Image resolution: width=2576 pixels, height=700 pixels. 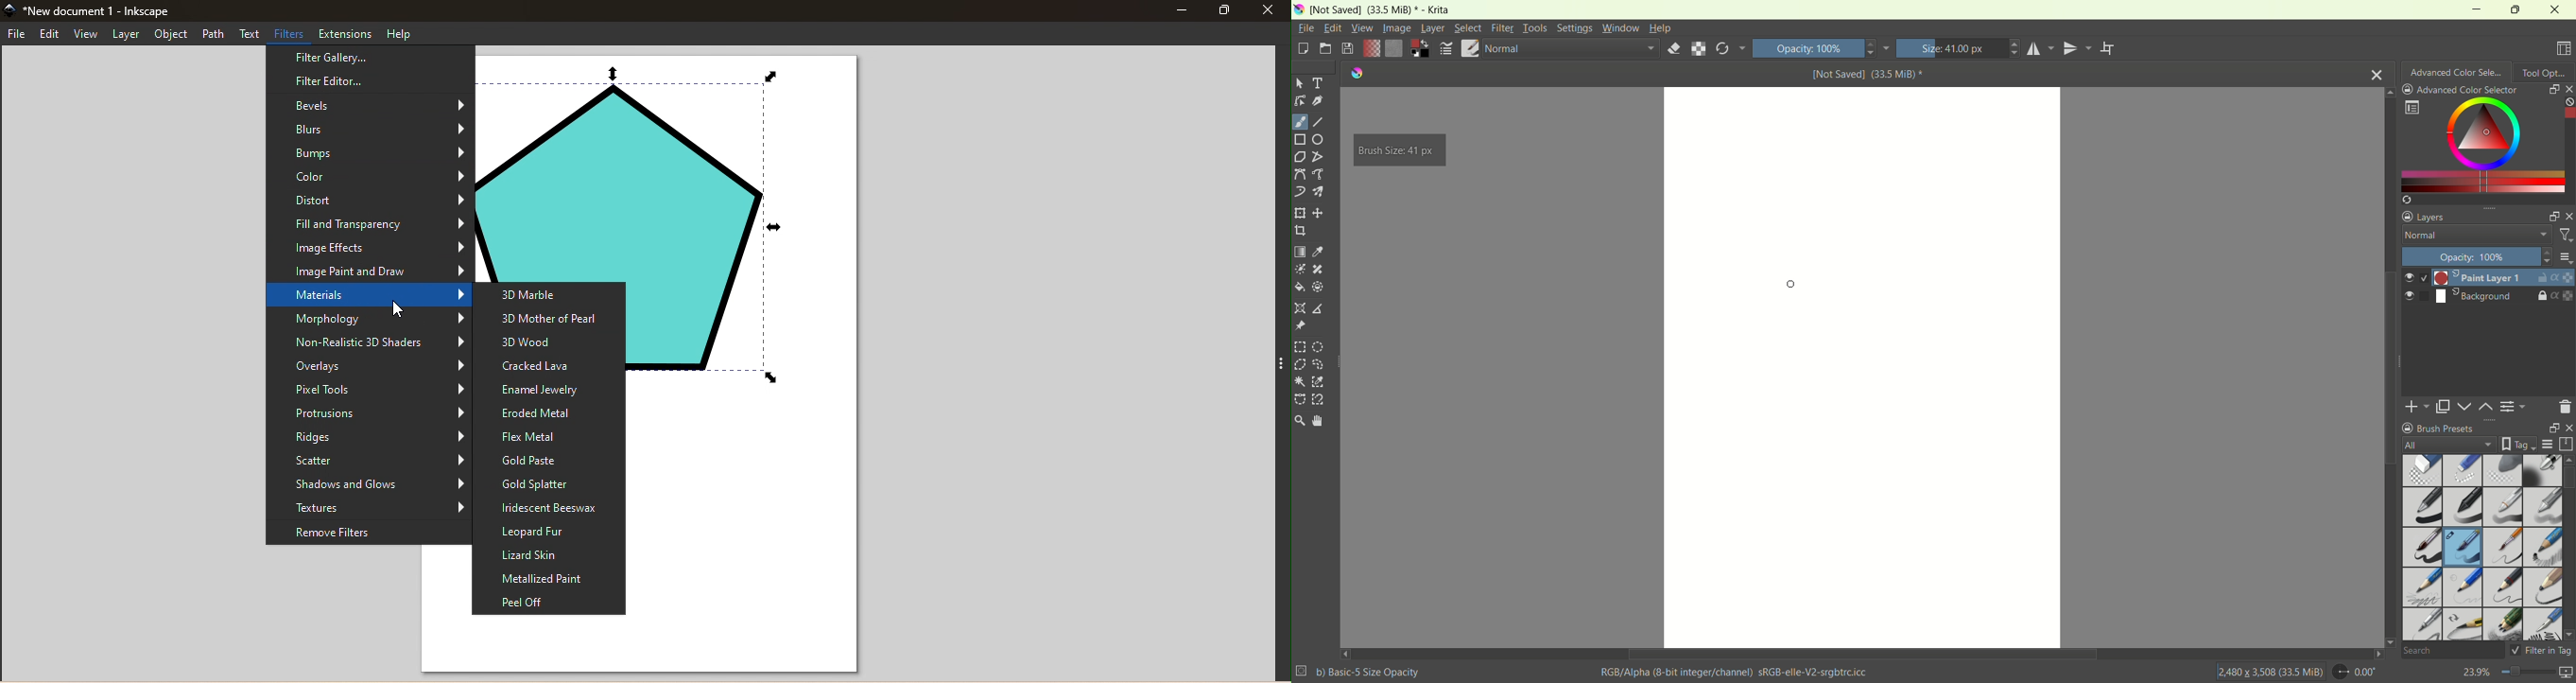 I want to click on preserve alpha, so click(x=1699, y=50).